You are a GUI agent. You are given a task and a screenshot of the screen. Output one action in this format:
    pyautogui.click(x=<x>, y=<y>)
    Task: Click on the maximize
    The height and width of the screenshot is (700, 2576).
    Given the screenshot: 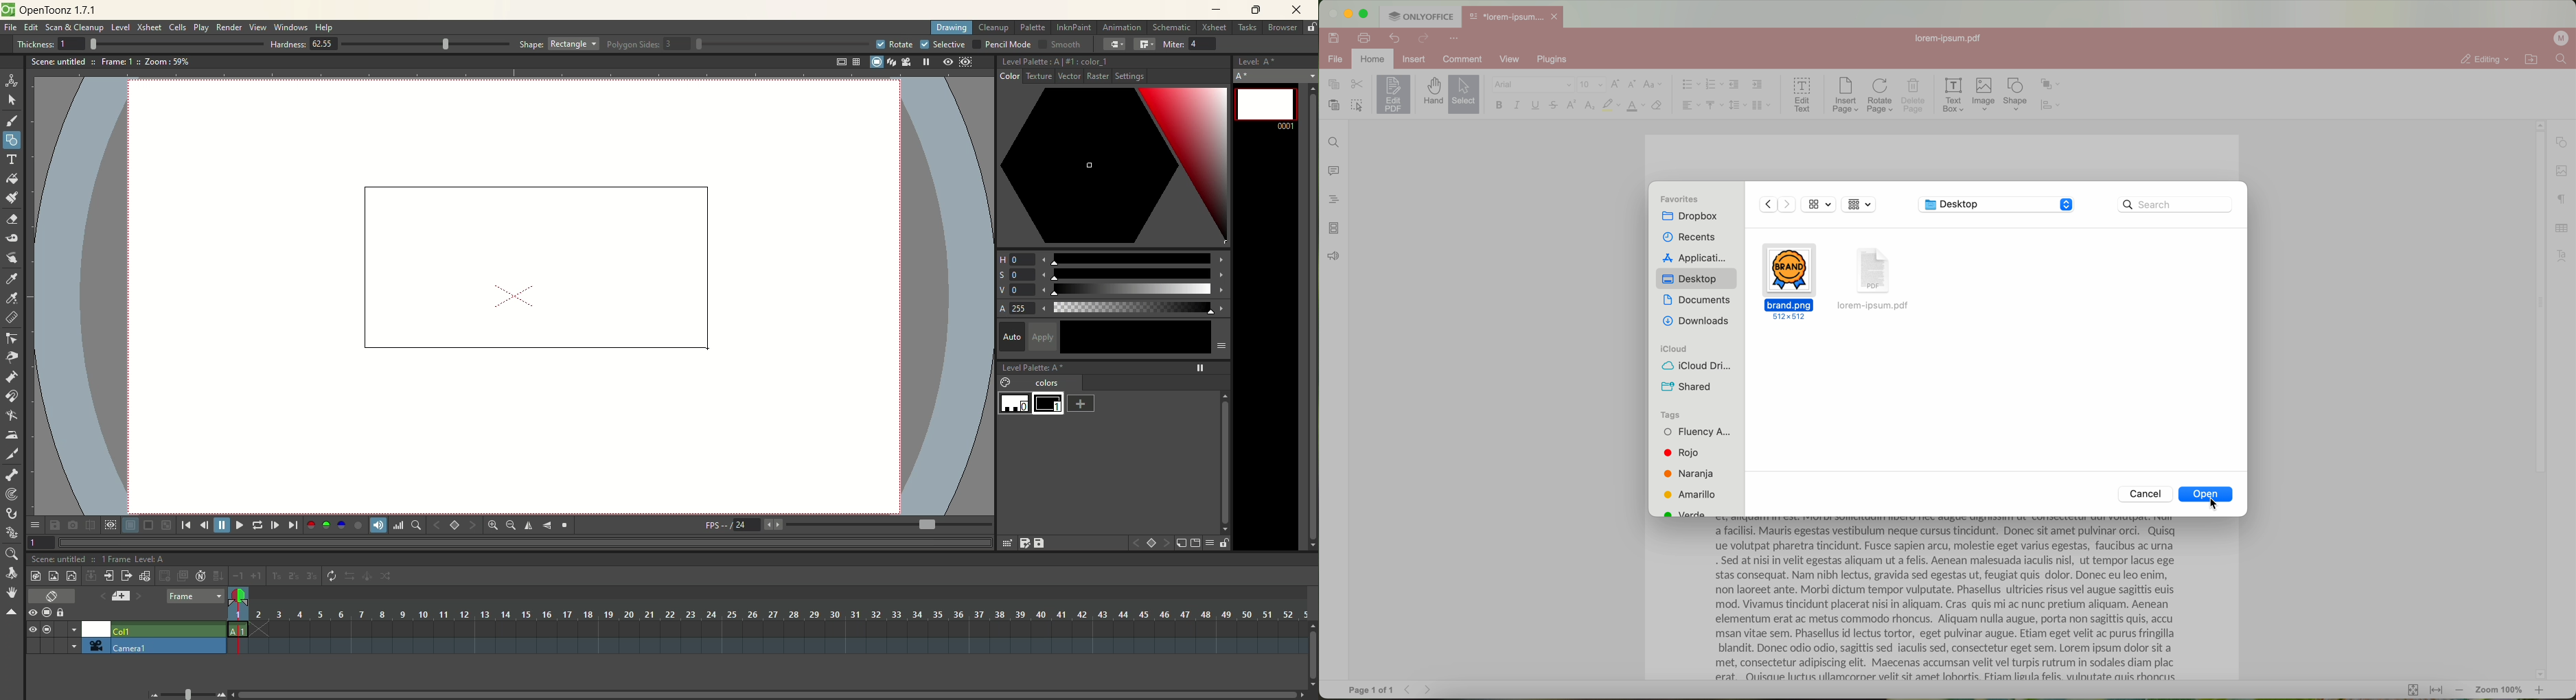 What is the action you would take?
    pyautogui.click(x=1365, y=14)
    